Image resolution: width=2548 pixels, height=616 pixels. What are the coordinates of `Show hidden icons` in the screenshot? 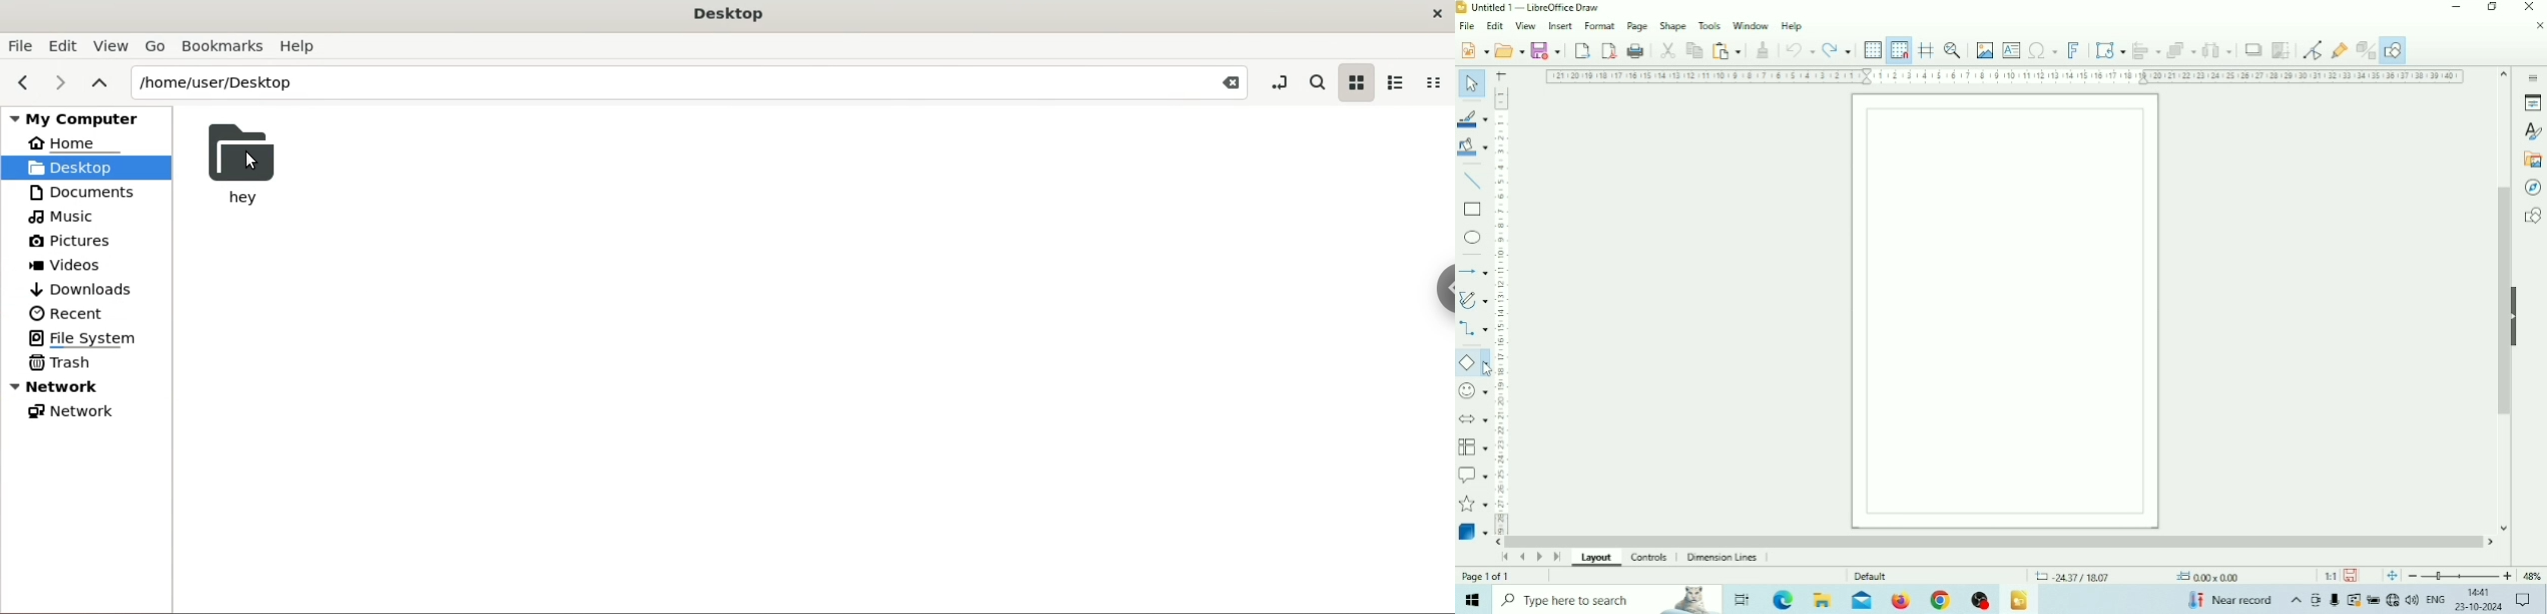 It's located at (2296, 601).